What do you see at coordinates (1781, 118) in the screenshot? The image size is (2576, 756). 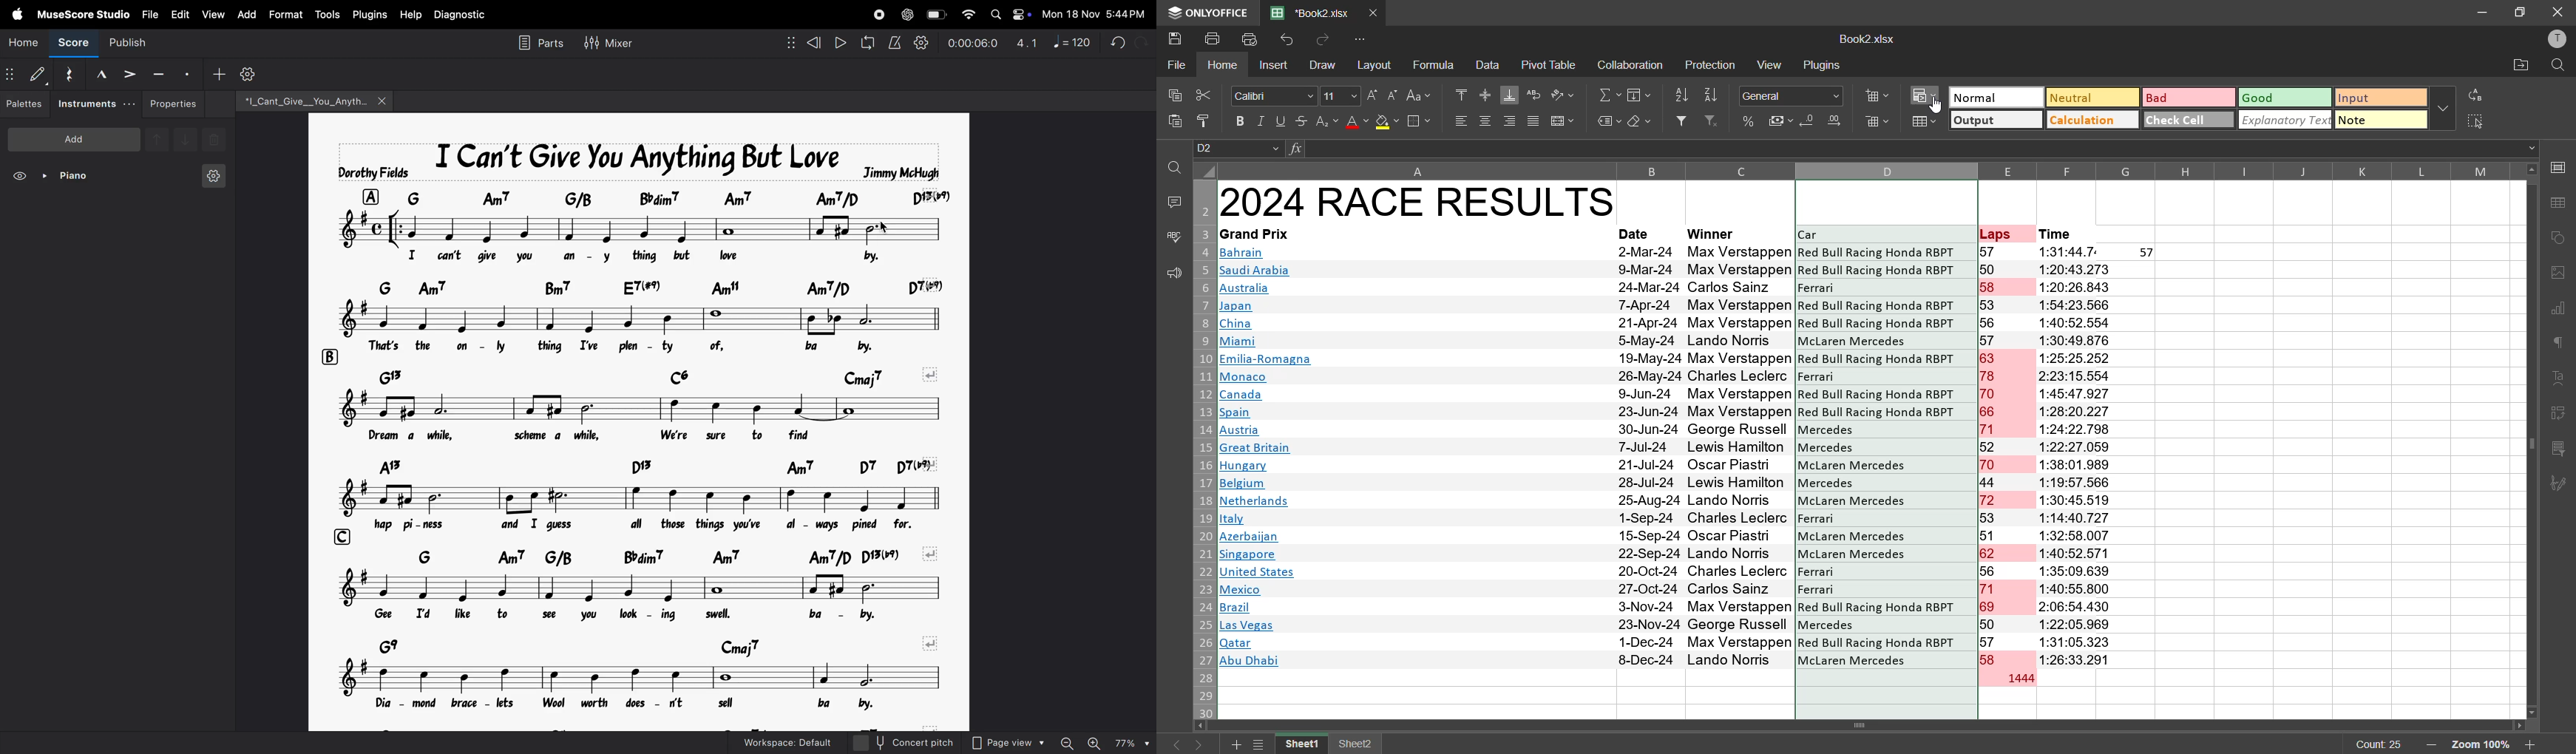 I see `accounting` at bounding box center [1781, 118].